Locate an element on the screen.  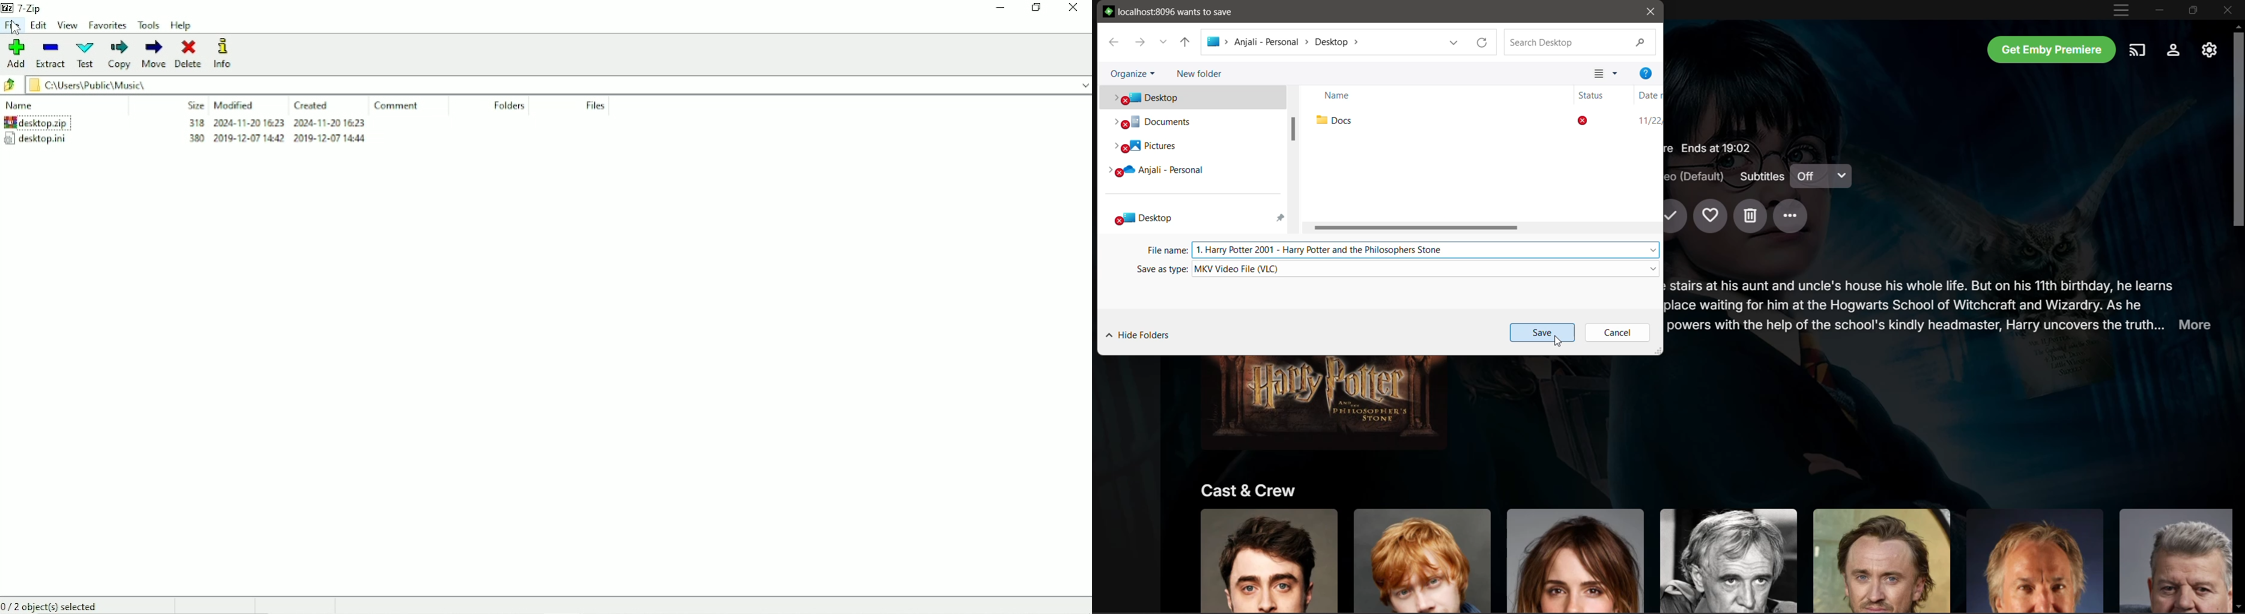
Edit is located at coordinates (40, 26).